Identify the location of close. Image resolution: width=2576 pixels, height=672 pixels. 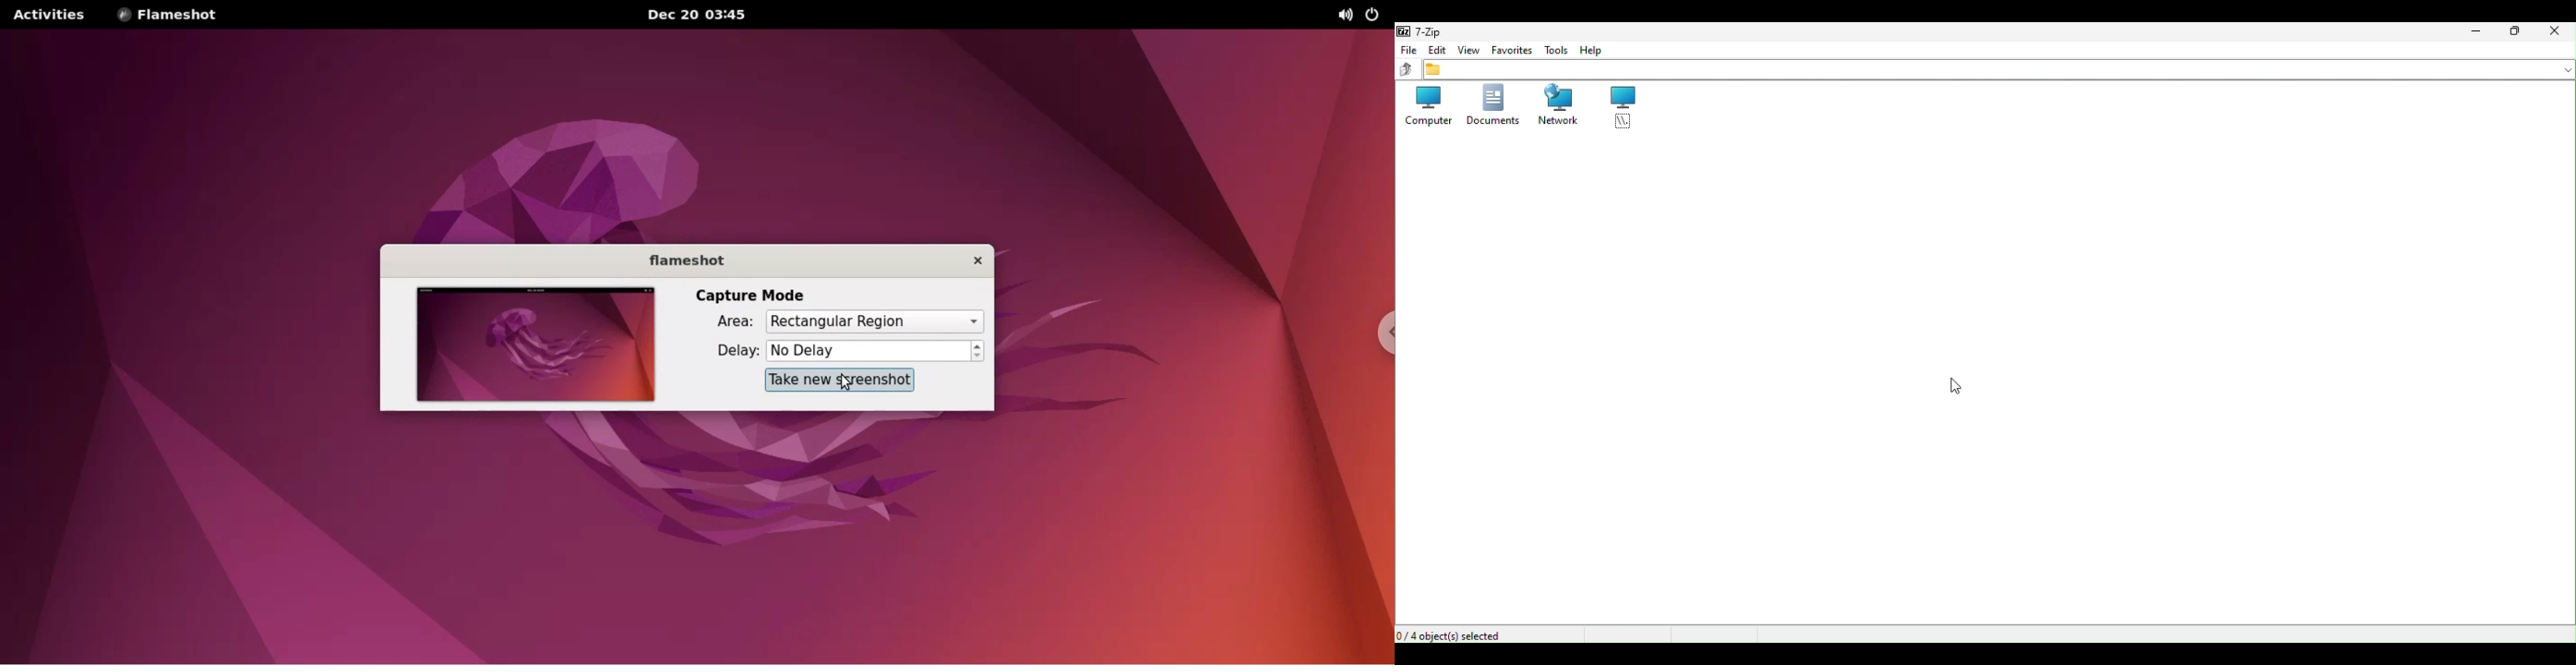
(979, 260).